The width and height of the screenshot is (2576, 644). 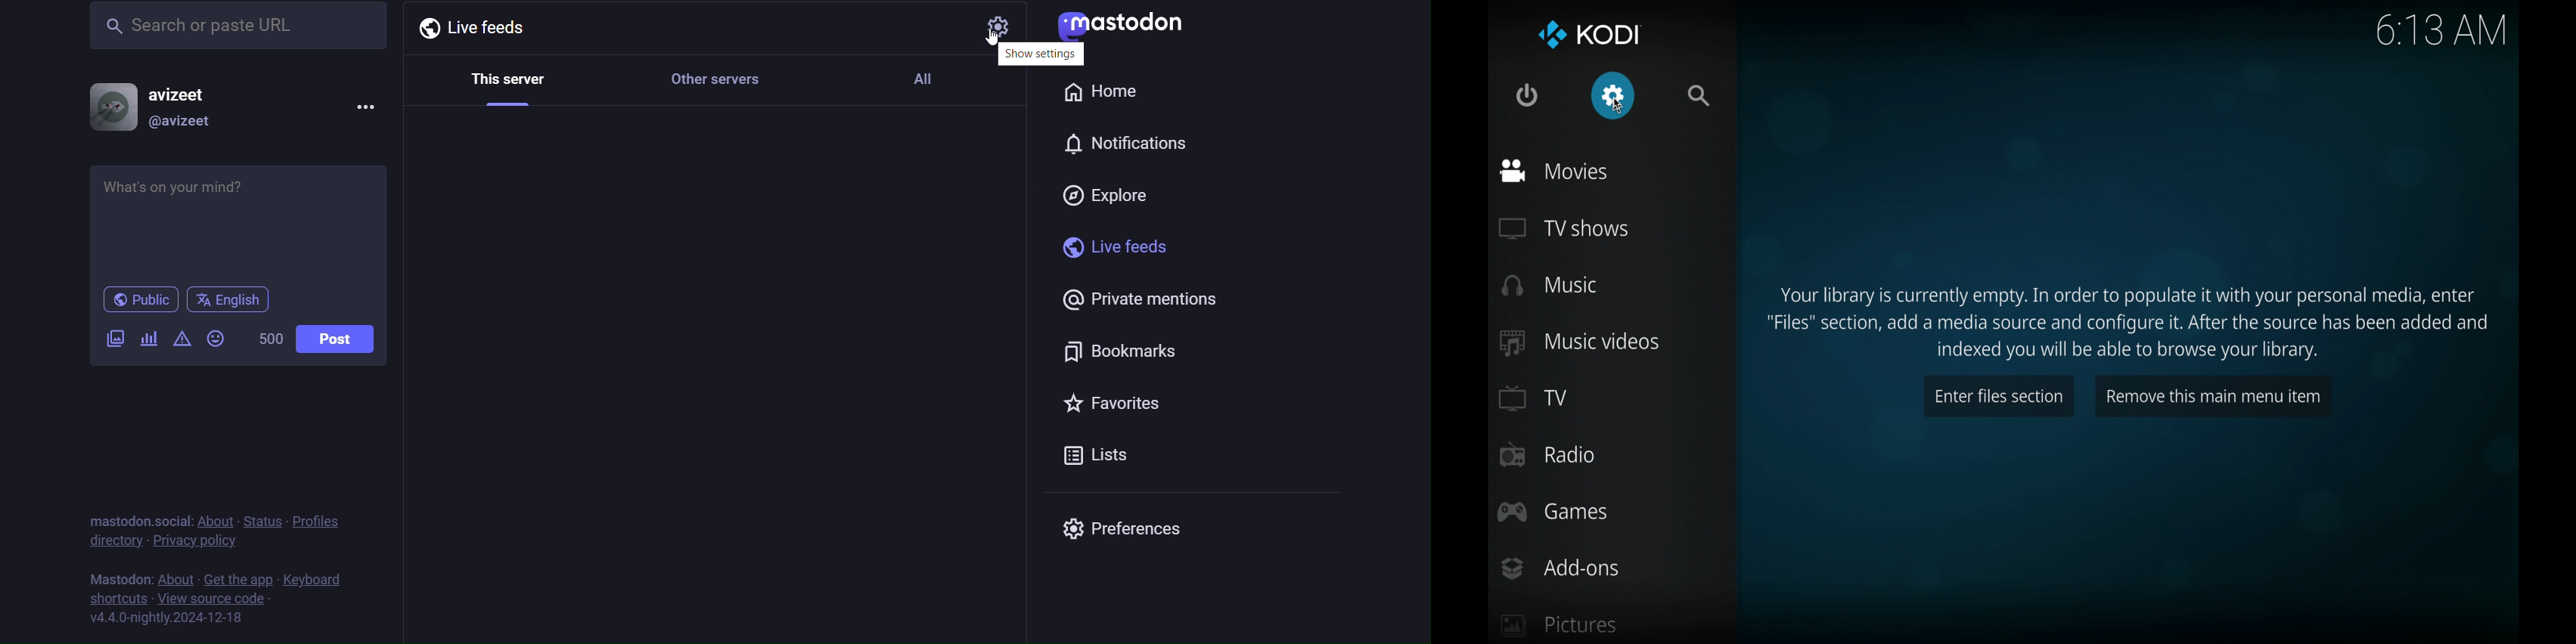 What do you see at coordinates (224, 599) in the screenshot?
I see `view source code` at bounding box center [224, 599].